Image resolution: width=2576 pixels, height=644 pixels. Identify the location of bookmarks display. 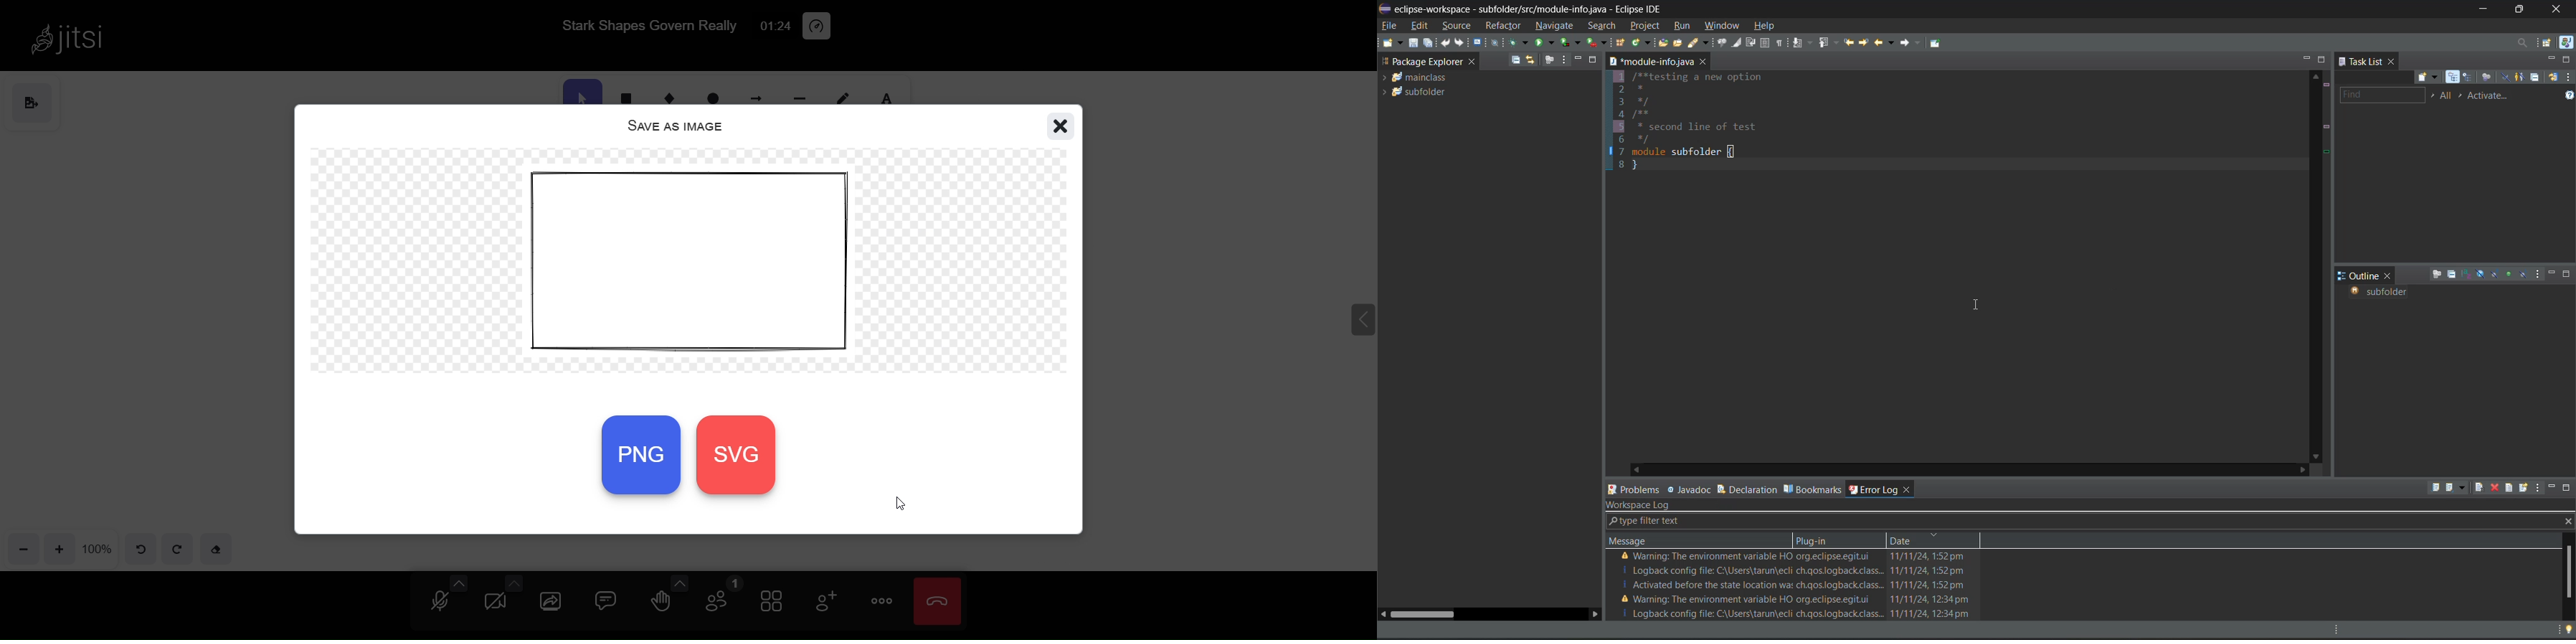
(1597, 119).